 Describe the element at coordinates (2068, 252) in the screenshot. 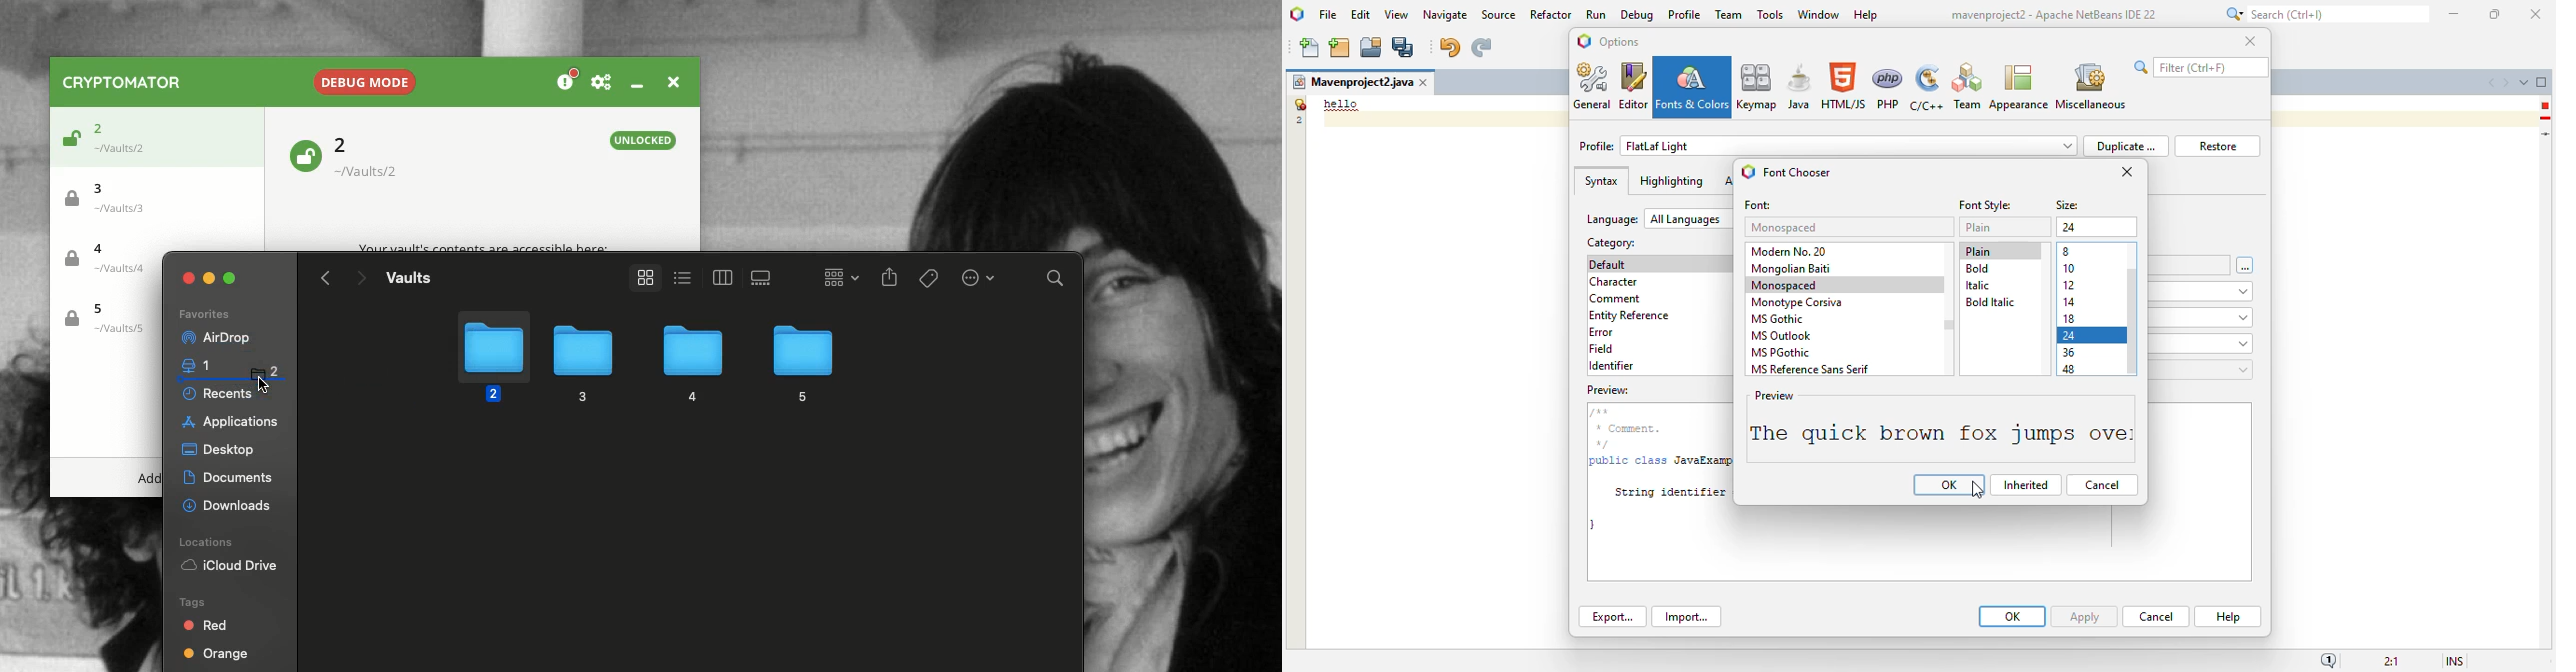

I see `8` at that location.